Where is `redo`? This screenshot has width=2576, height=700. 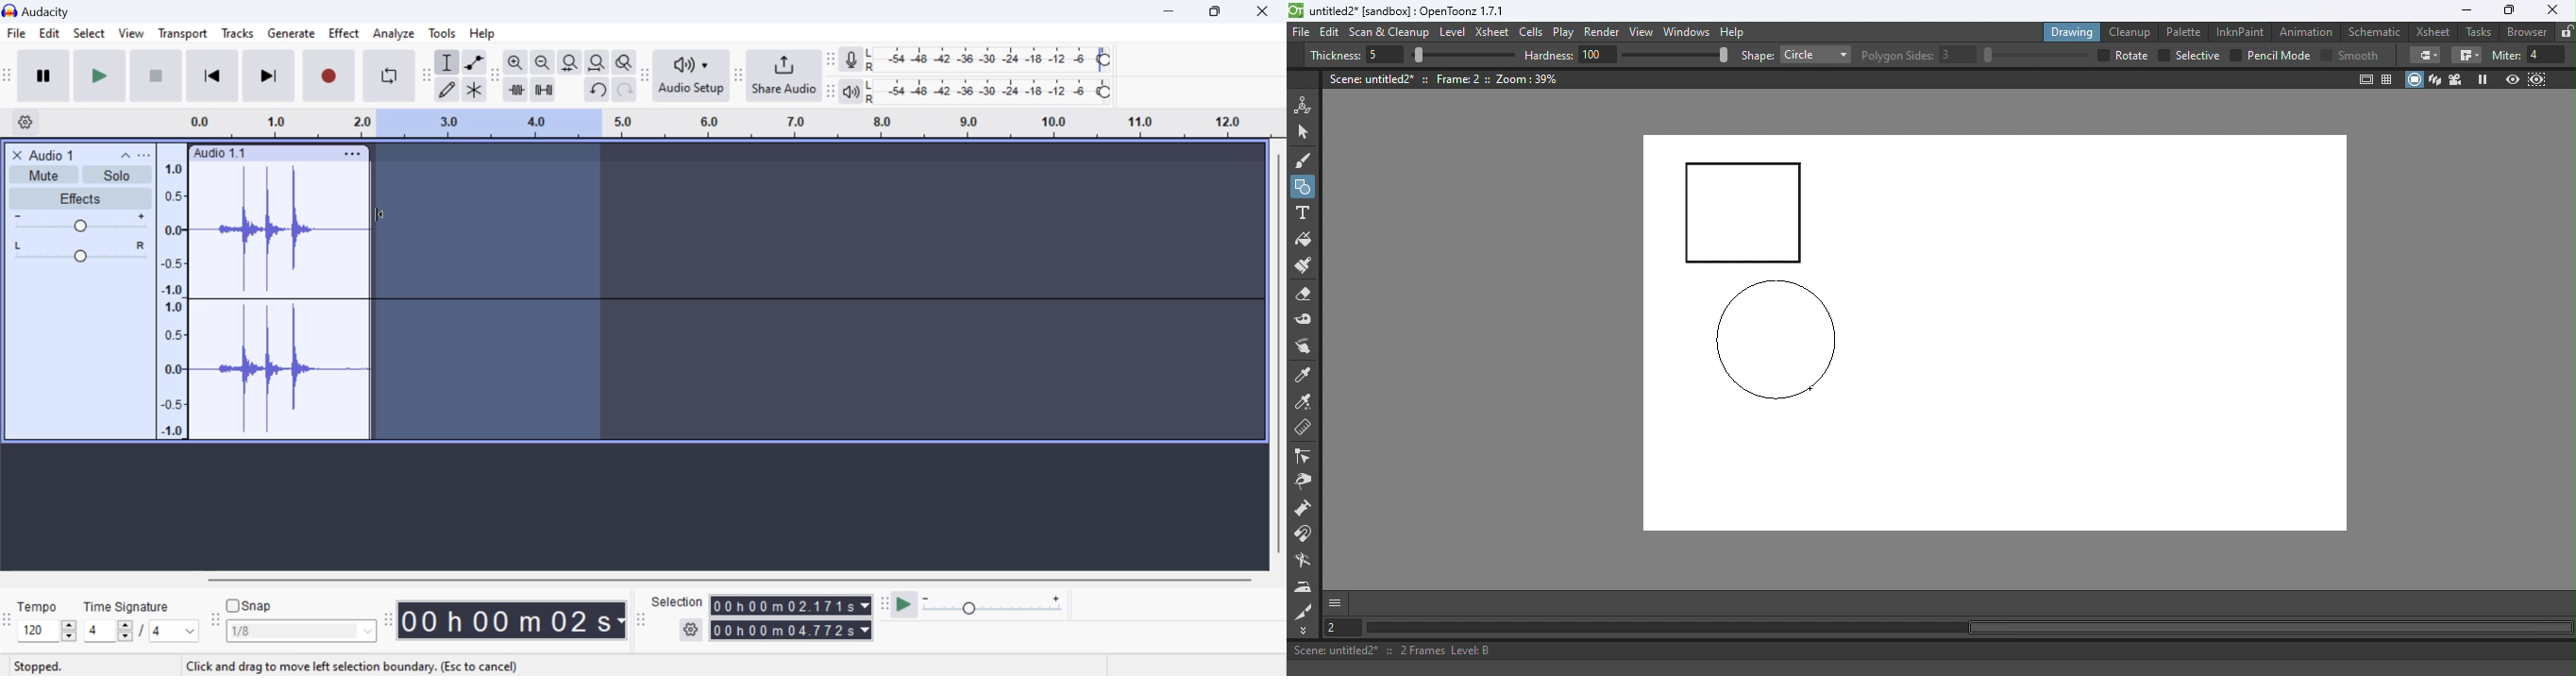 redo is located at coordinates (625, 90).